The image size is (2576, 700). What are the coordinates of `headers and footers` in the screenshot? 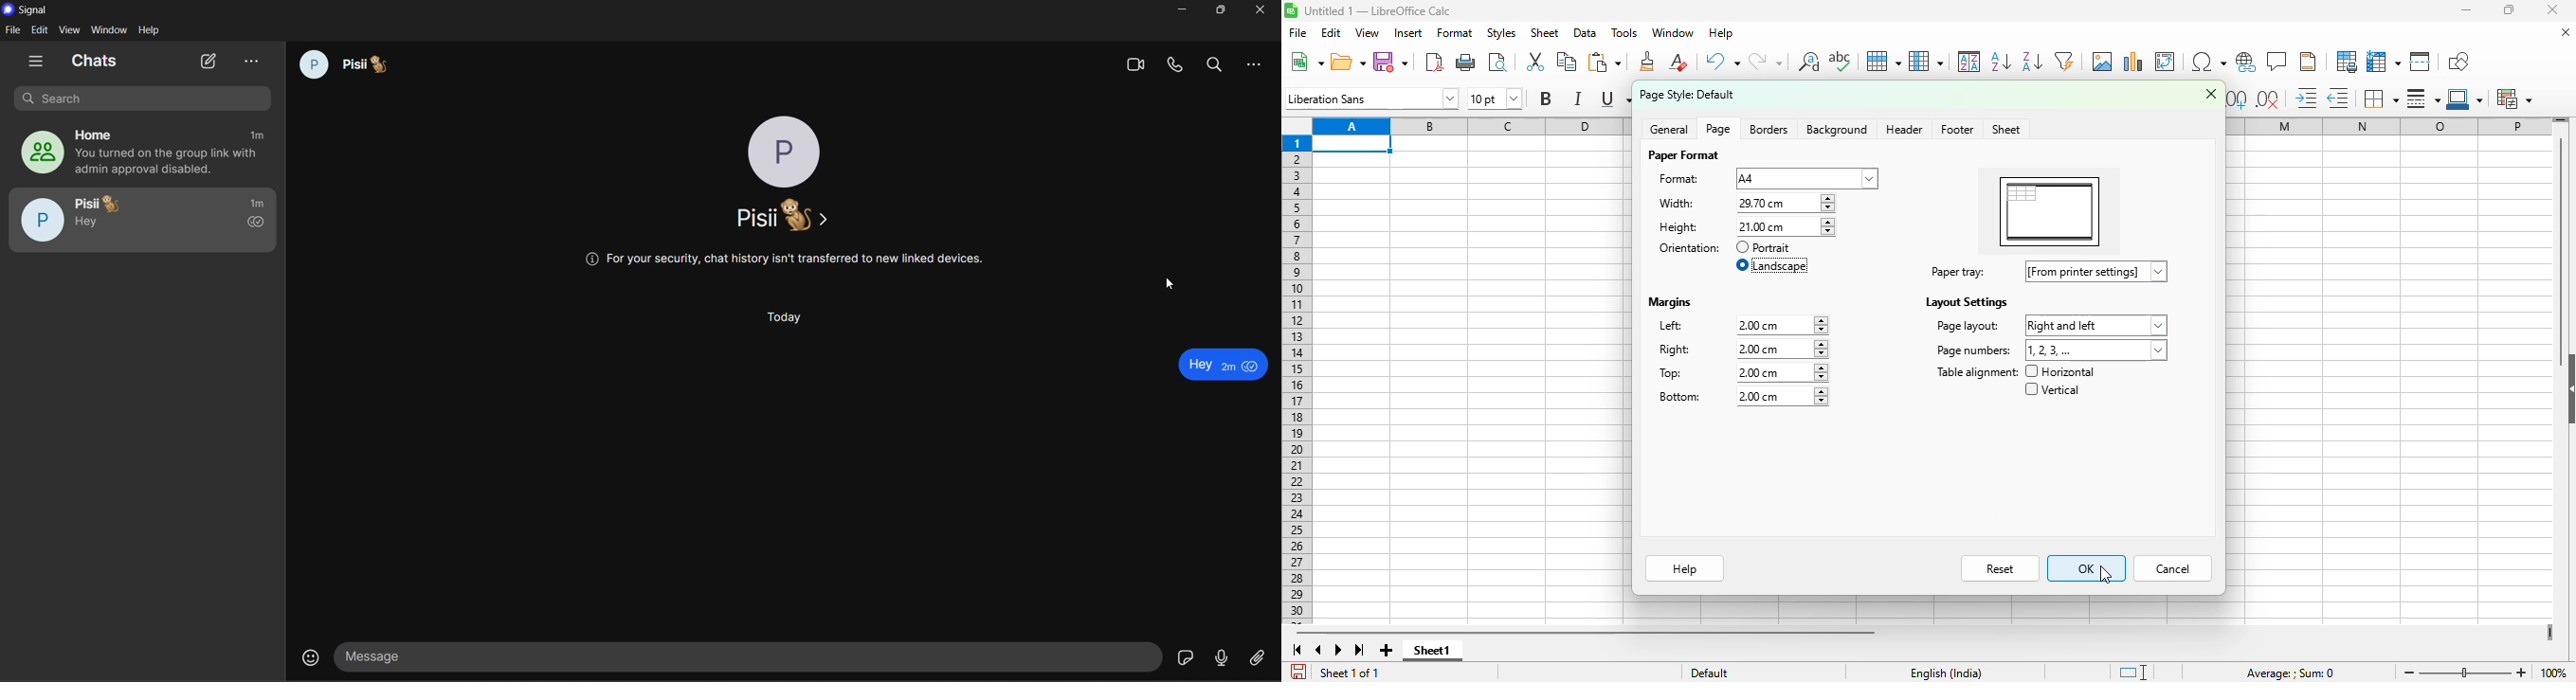 It's located at (2308, 62).